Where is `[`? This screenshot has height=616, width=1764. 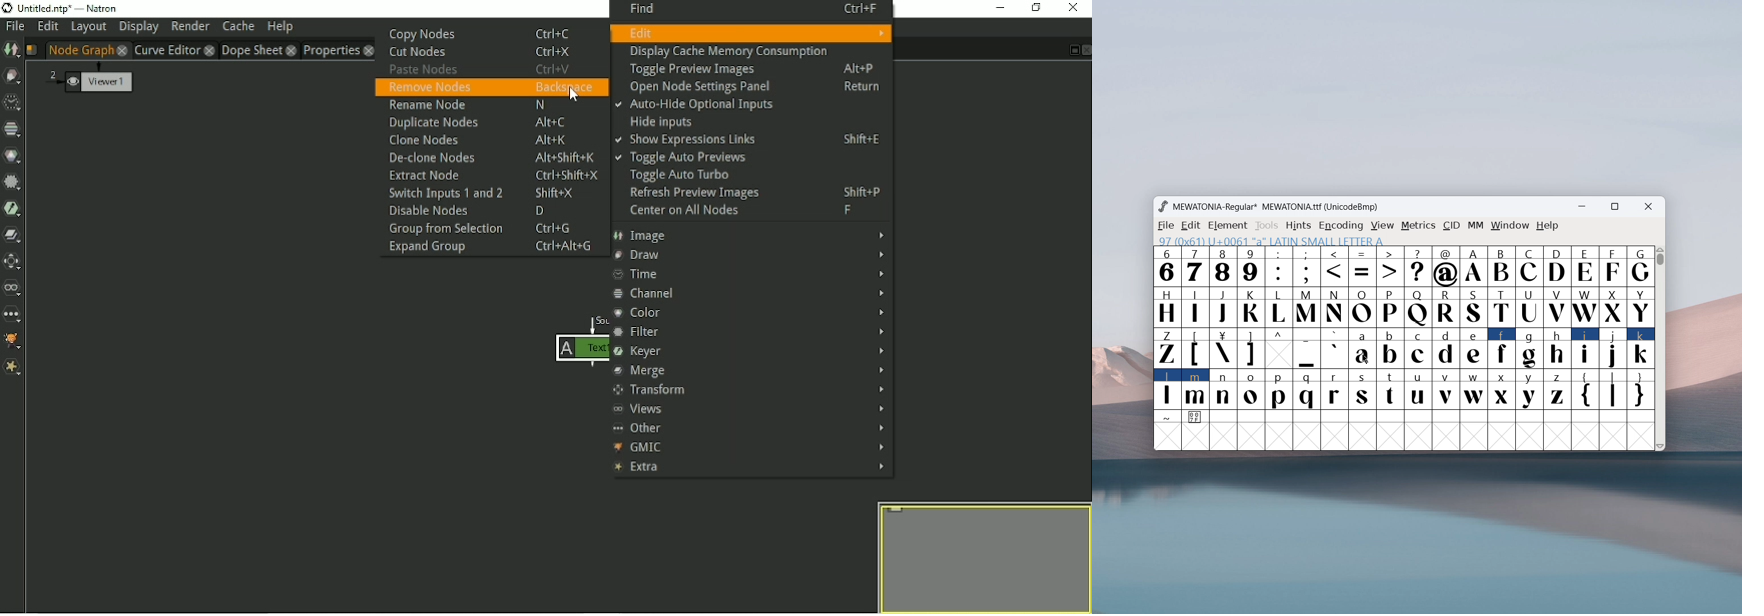
[ is located at coordinates (1195, 349).